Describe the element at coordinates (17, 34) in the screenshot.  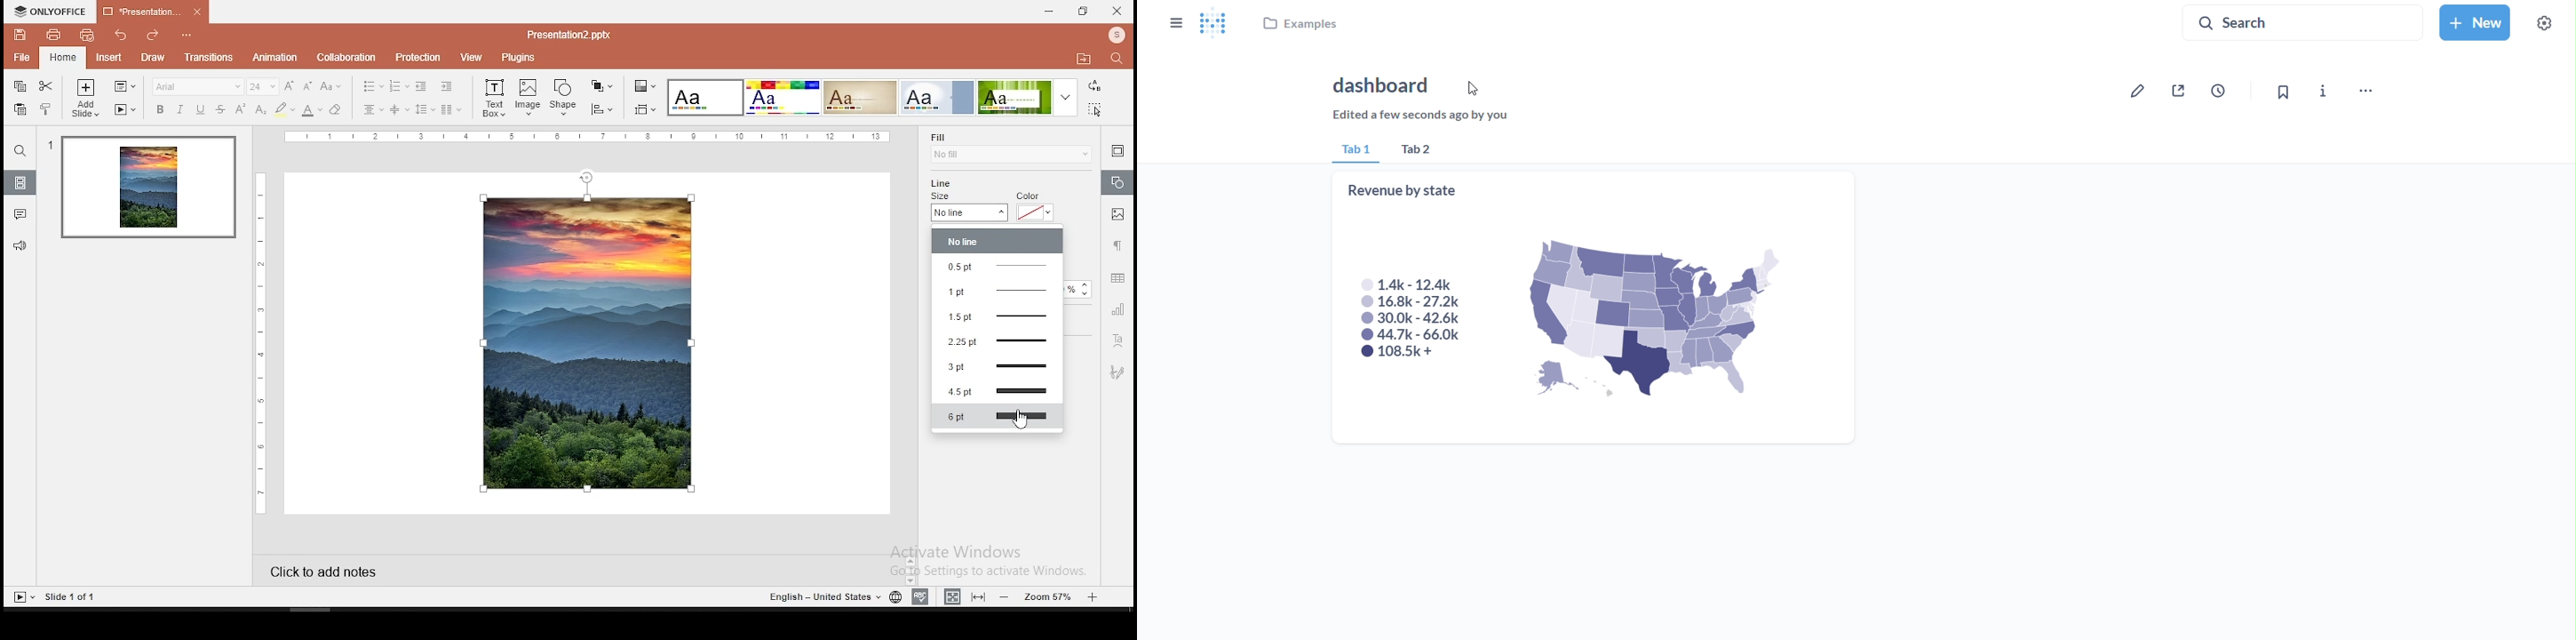
I see `save` at that location.